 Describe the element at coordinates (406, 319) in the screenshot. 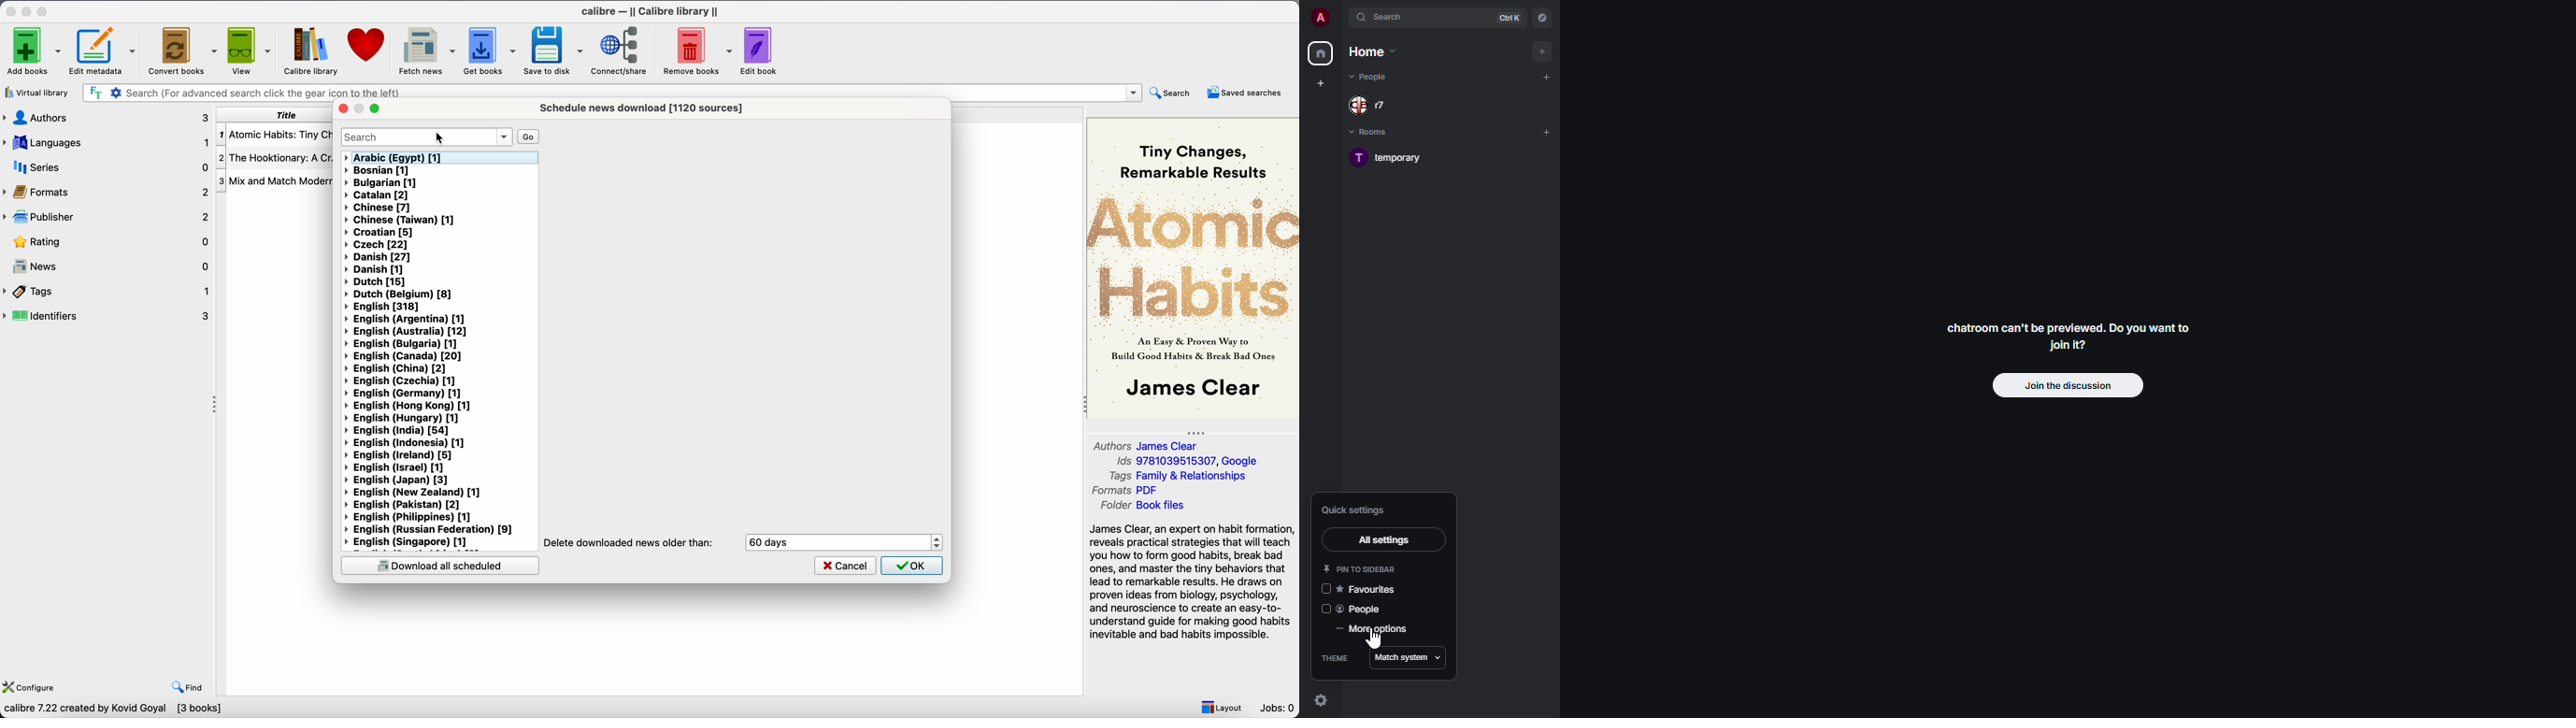

I see `English (Argentina) [1]` at that location.